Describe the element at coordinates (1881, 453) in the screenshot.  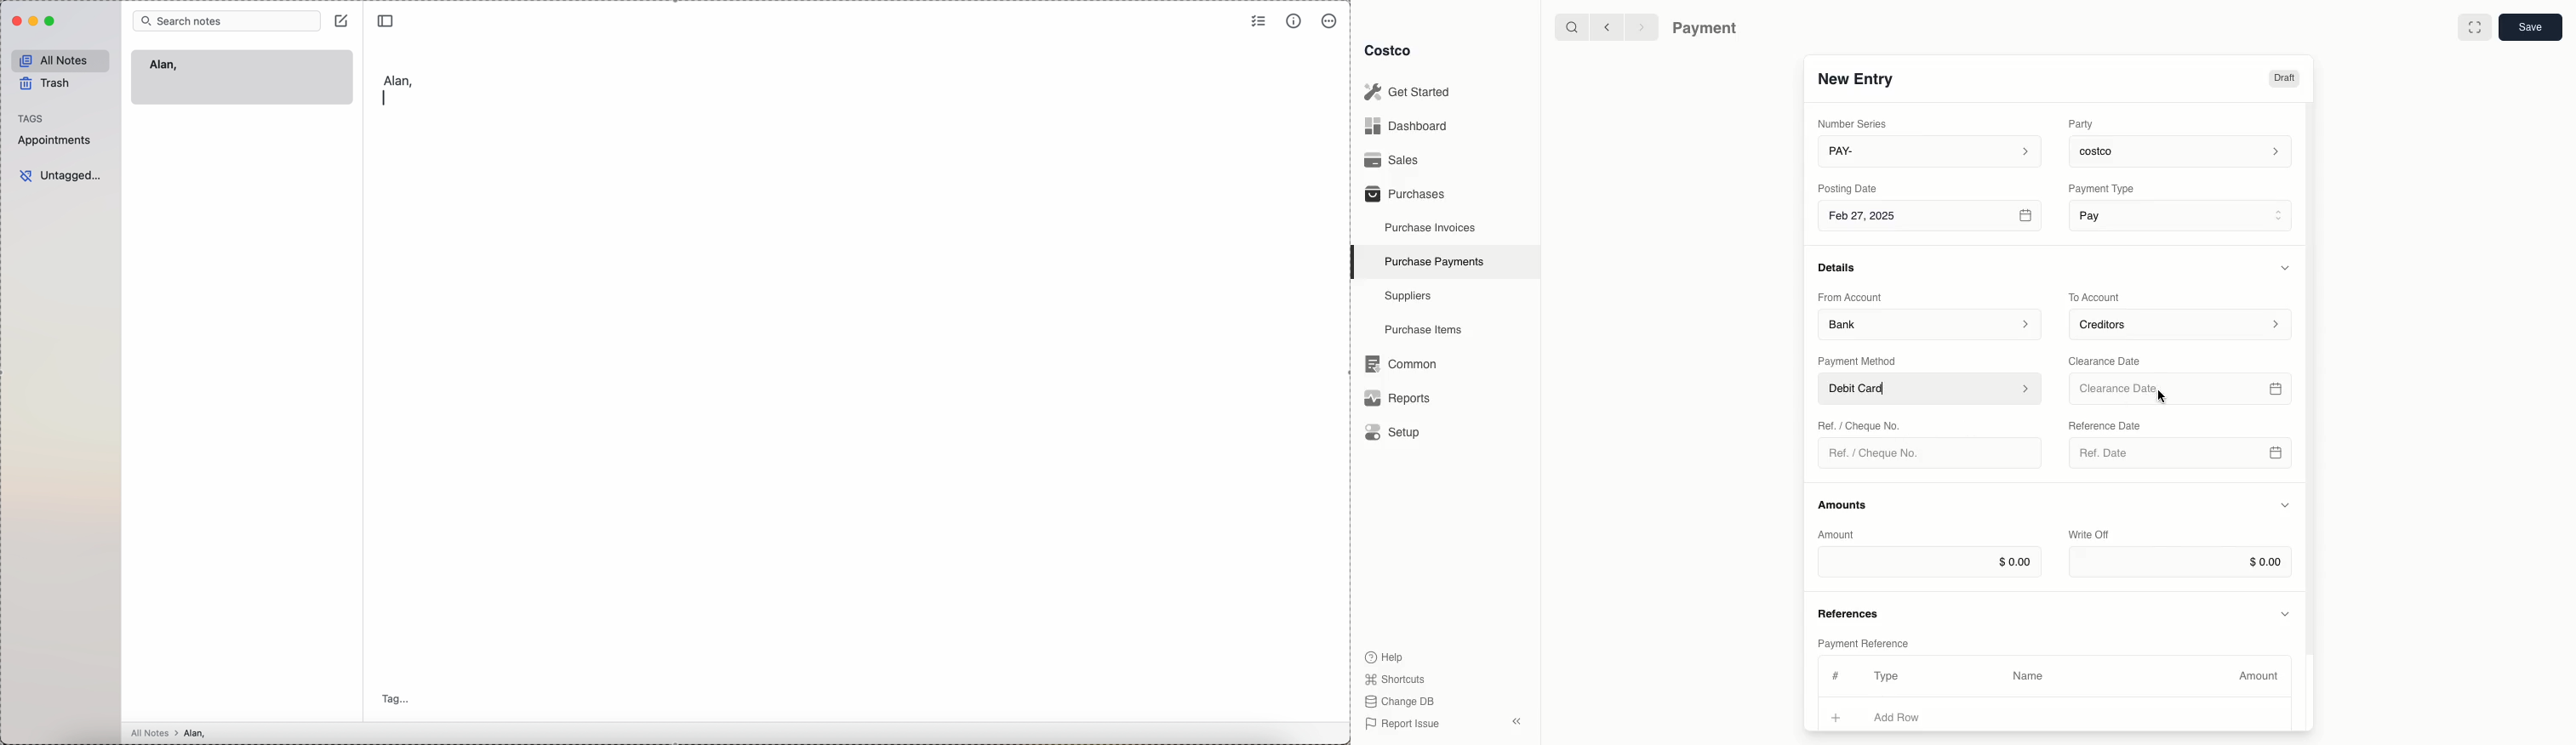
I see `Ref. / Cheque No.` at that location.